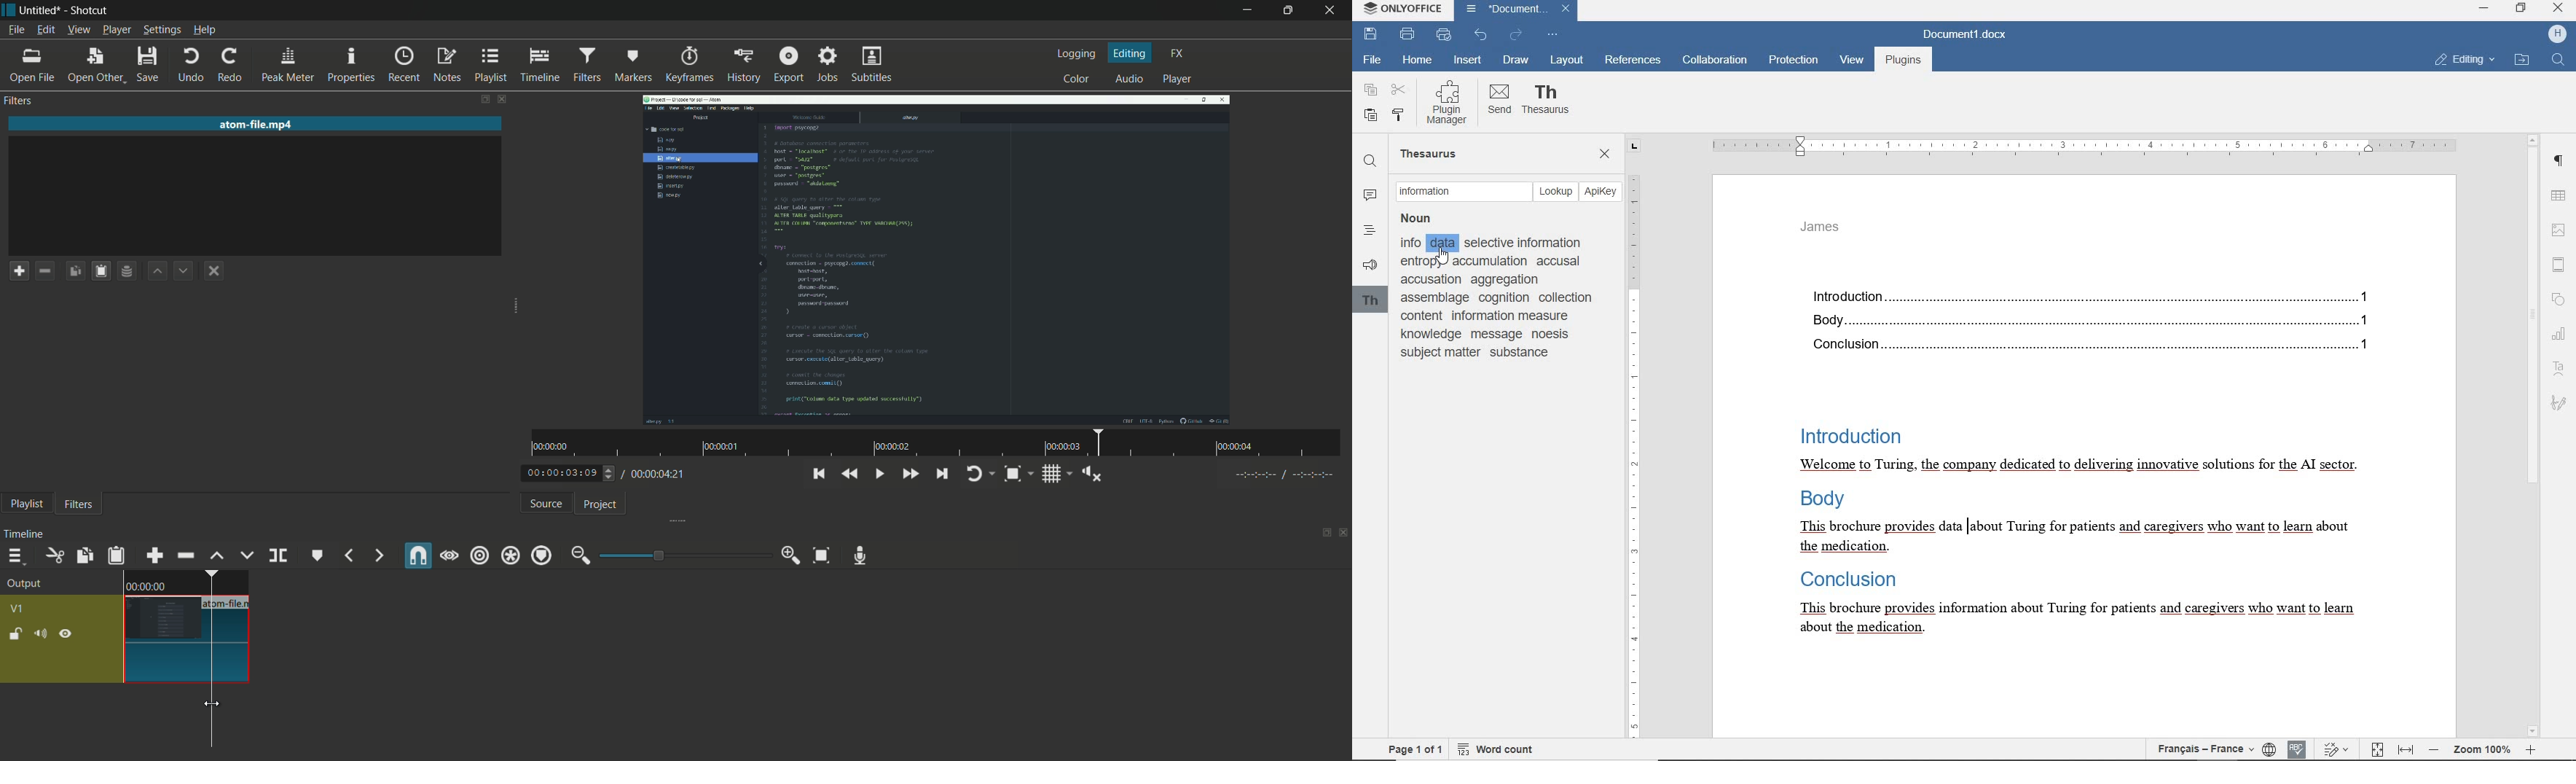 Image resolution: width=2576 pixels, height=784 pixels. What do you see at coordinates (1290, 11) in the screenshot?
I see `maximize` at bounding box center [1290, 11].